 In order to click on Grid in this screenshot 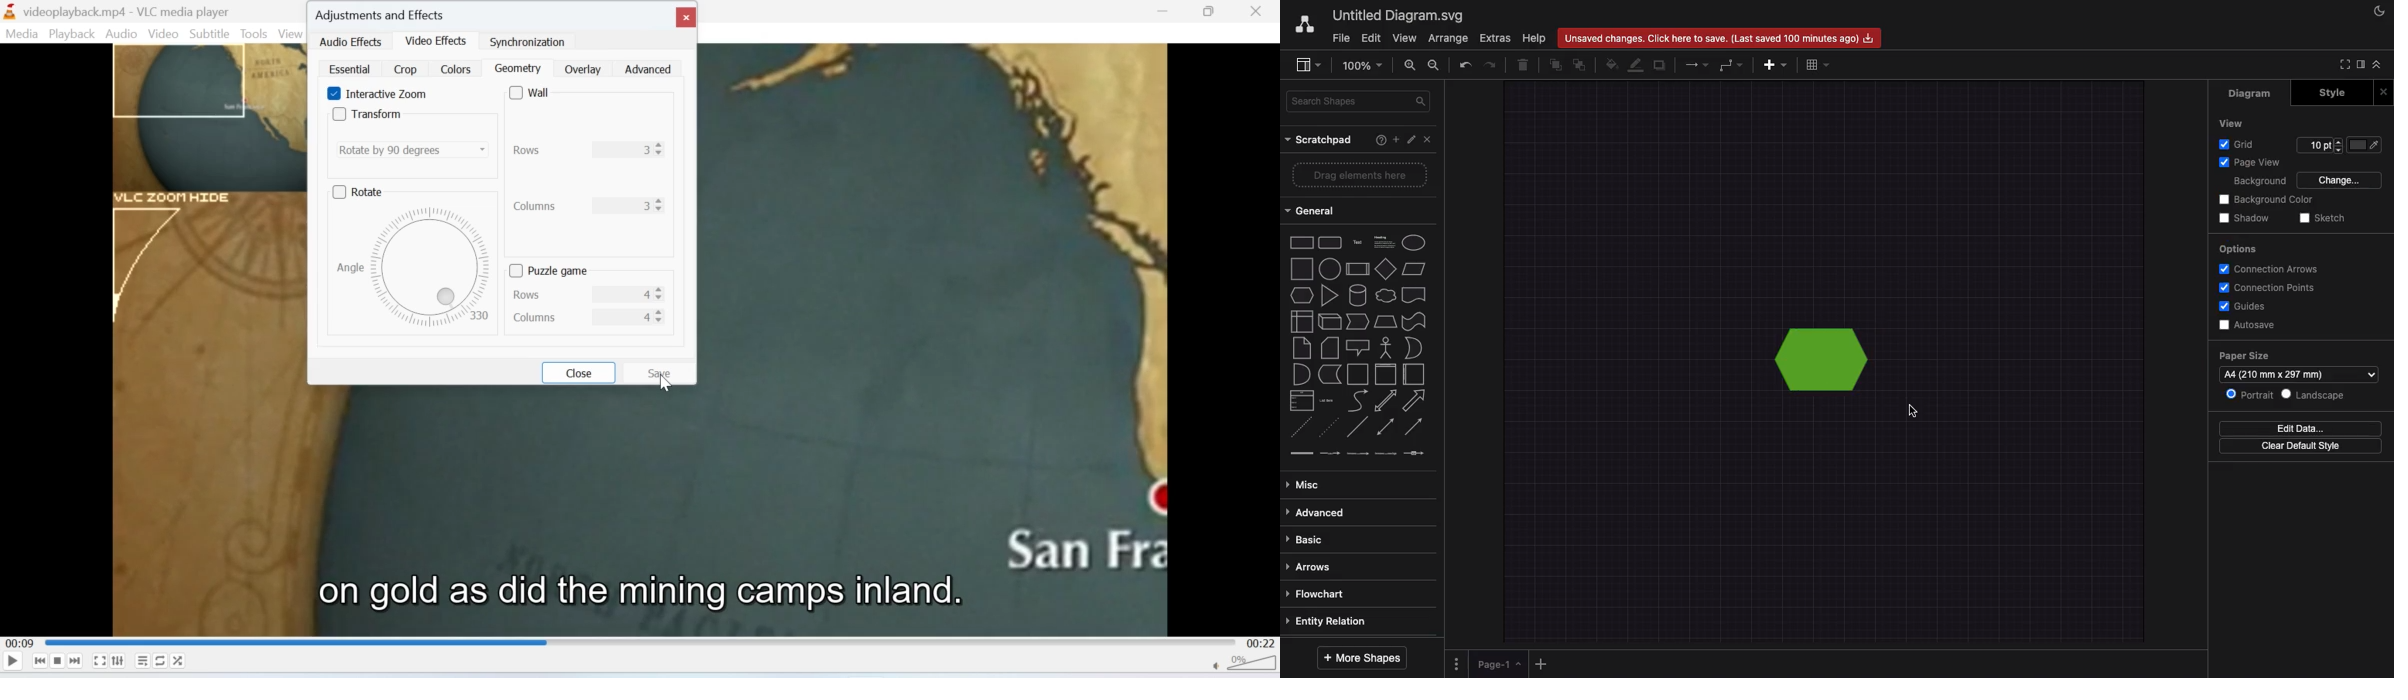, I will do `click(2240, 143)`.